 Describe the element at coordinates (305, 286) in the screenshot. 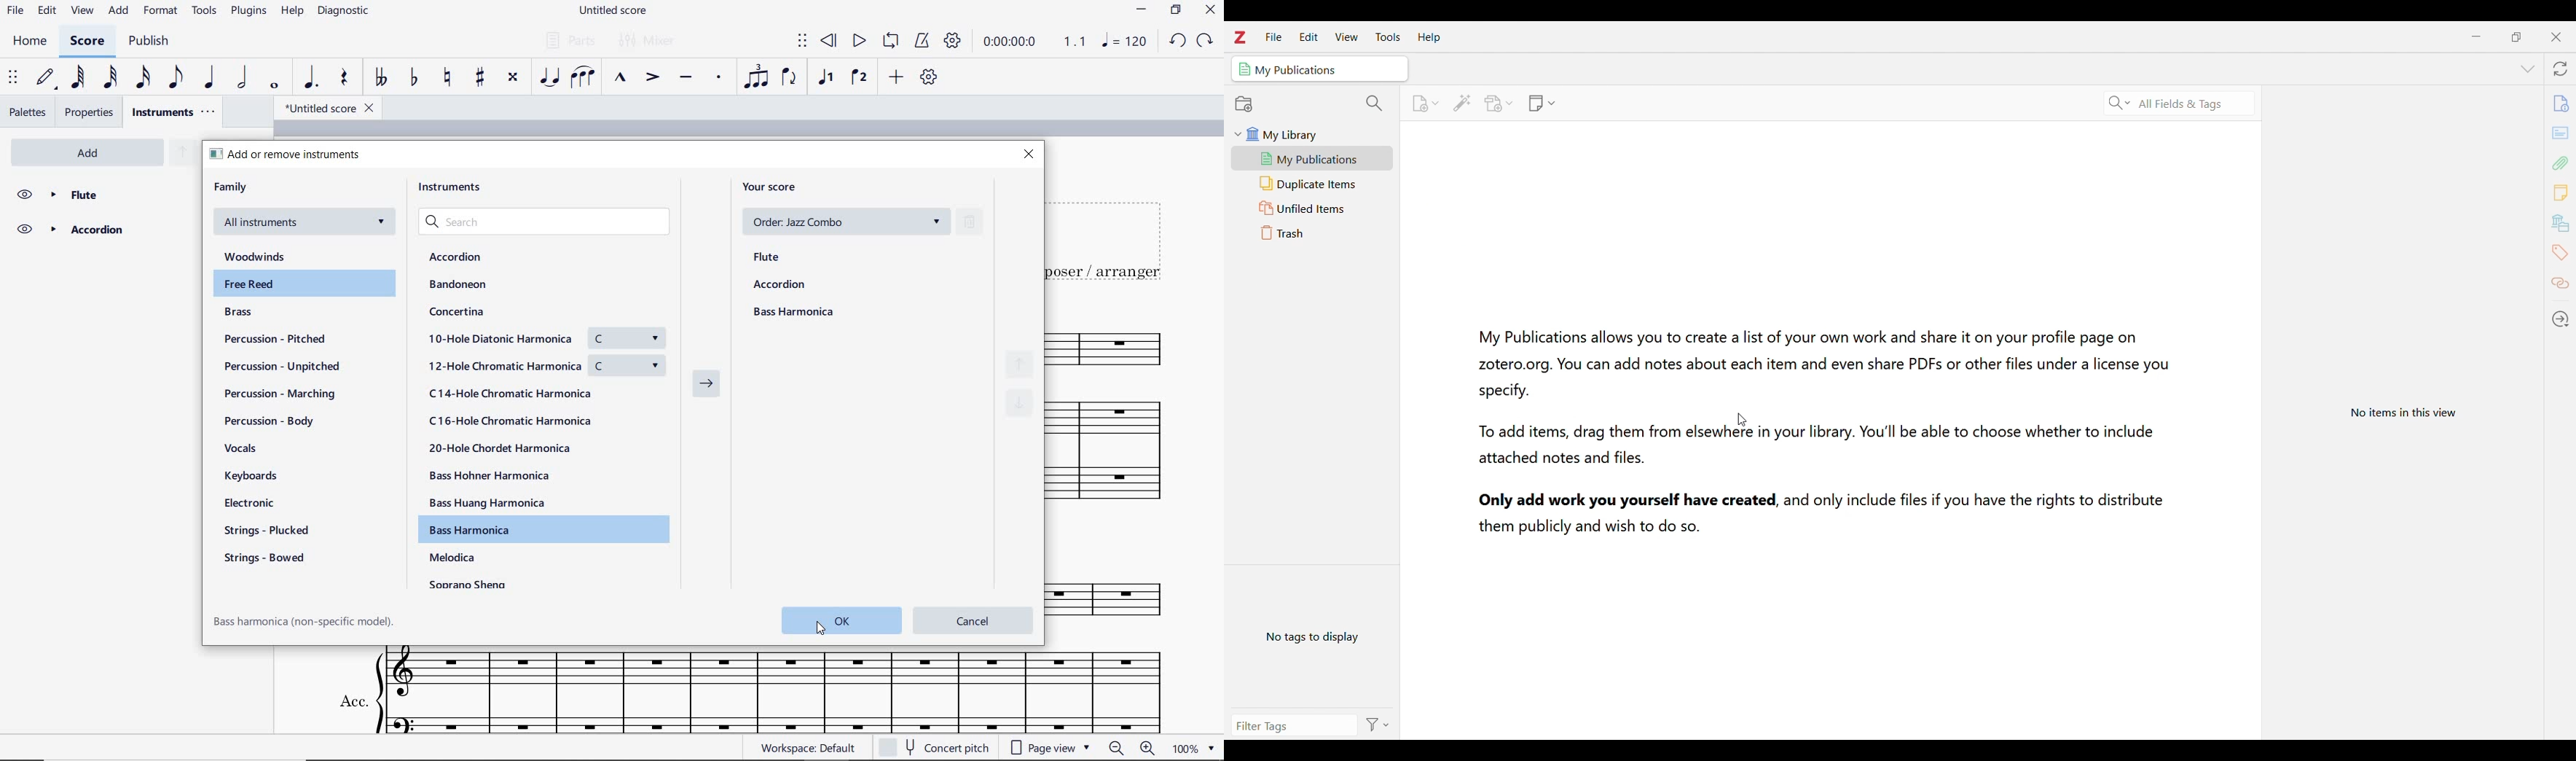

I see `Free Reed` at that location.